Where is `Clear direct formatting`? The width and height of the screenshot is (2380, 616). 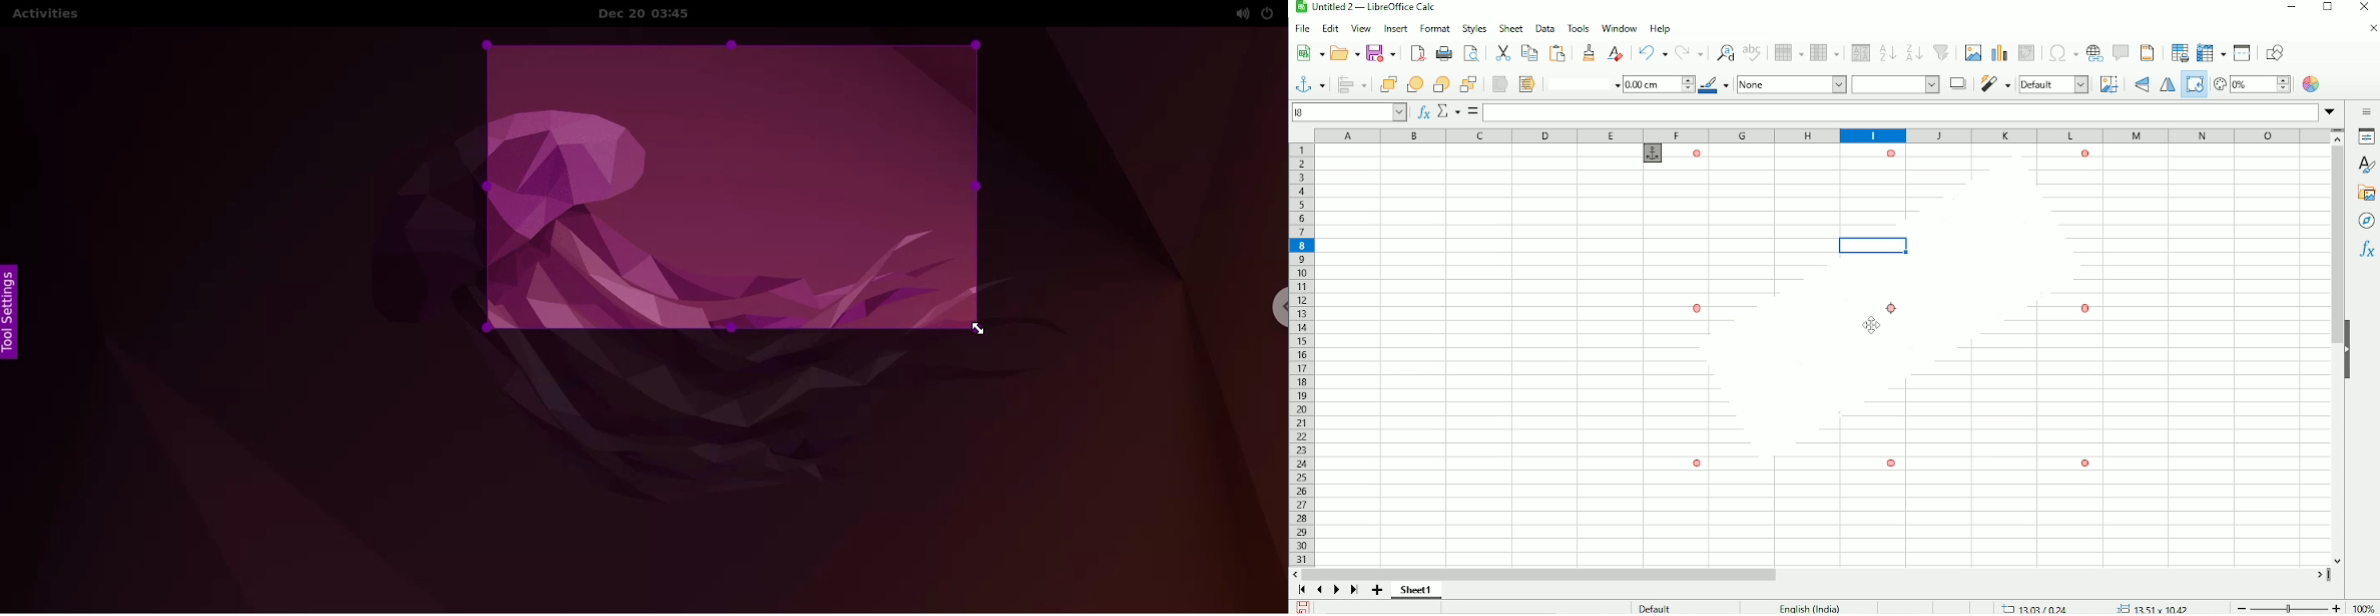
Clear direct formatting is located at coordinates (1614, 53).